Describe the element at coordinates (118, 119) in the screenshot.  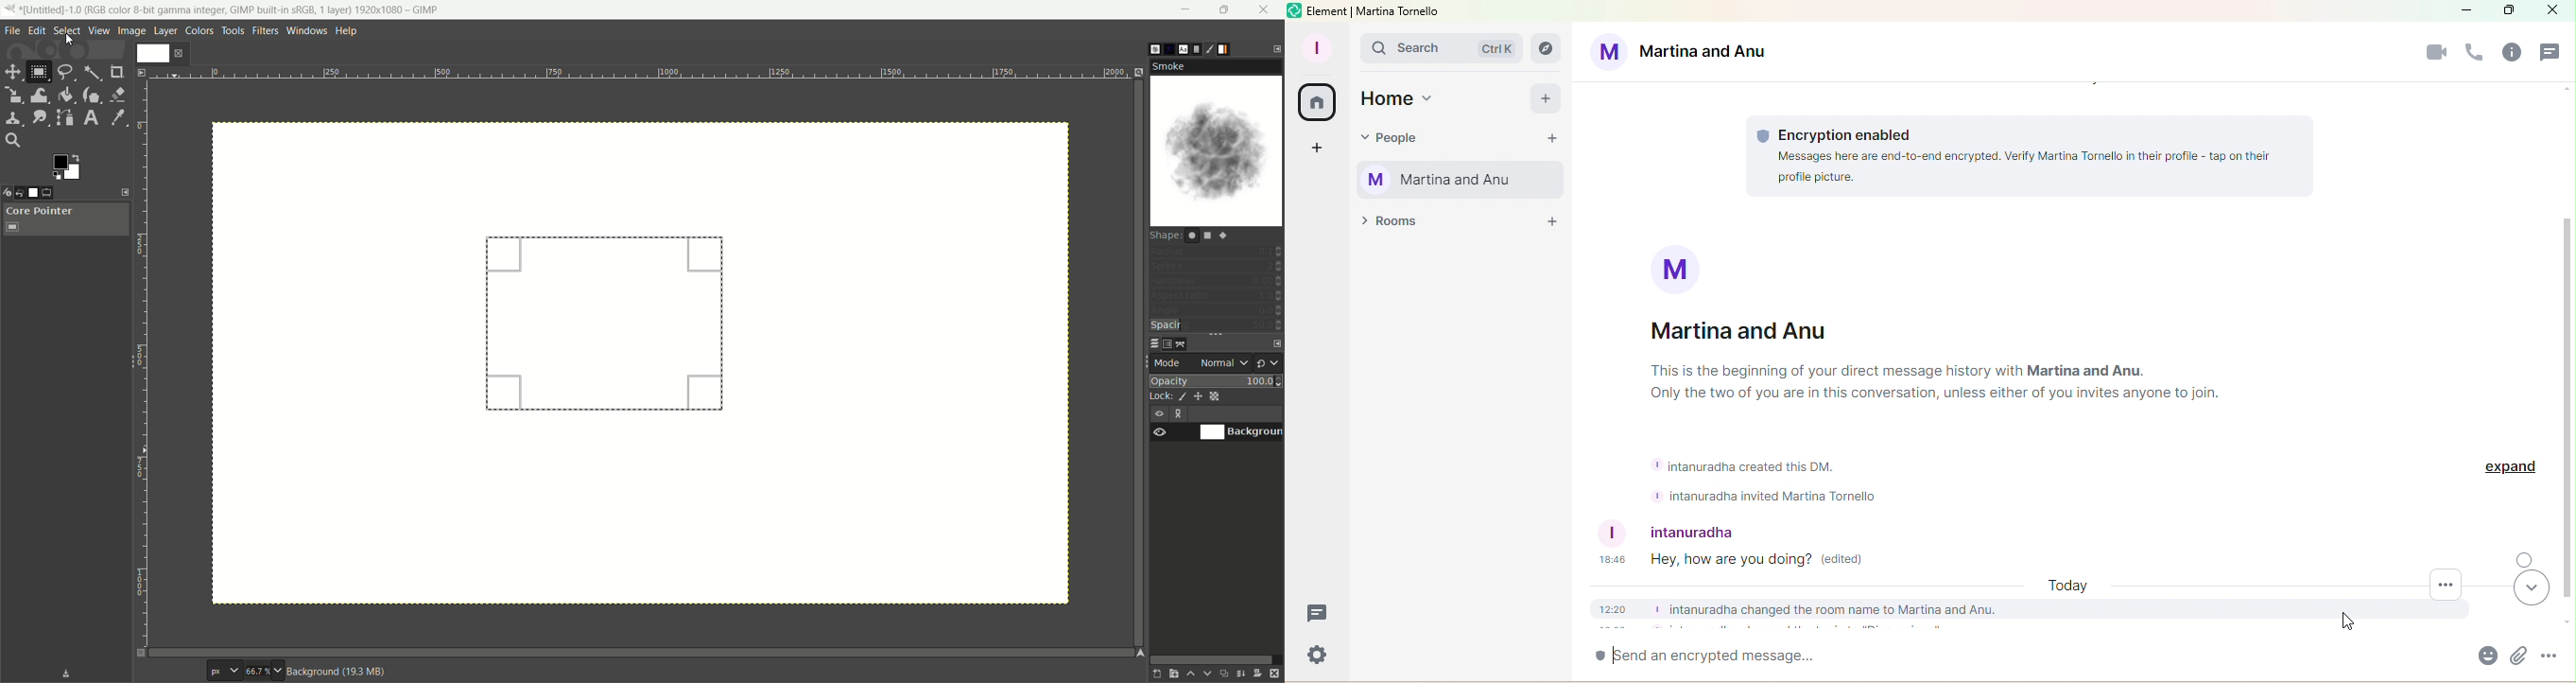
I see `color picker tool` at that location.